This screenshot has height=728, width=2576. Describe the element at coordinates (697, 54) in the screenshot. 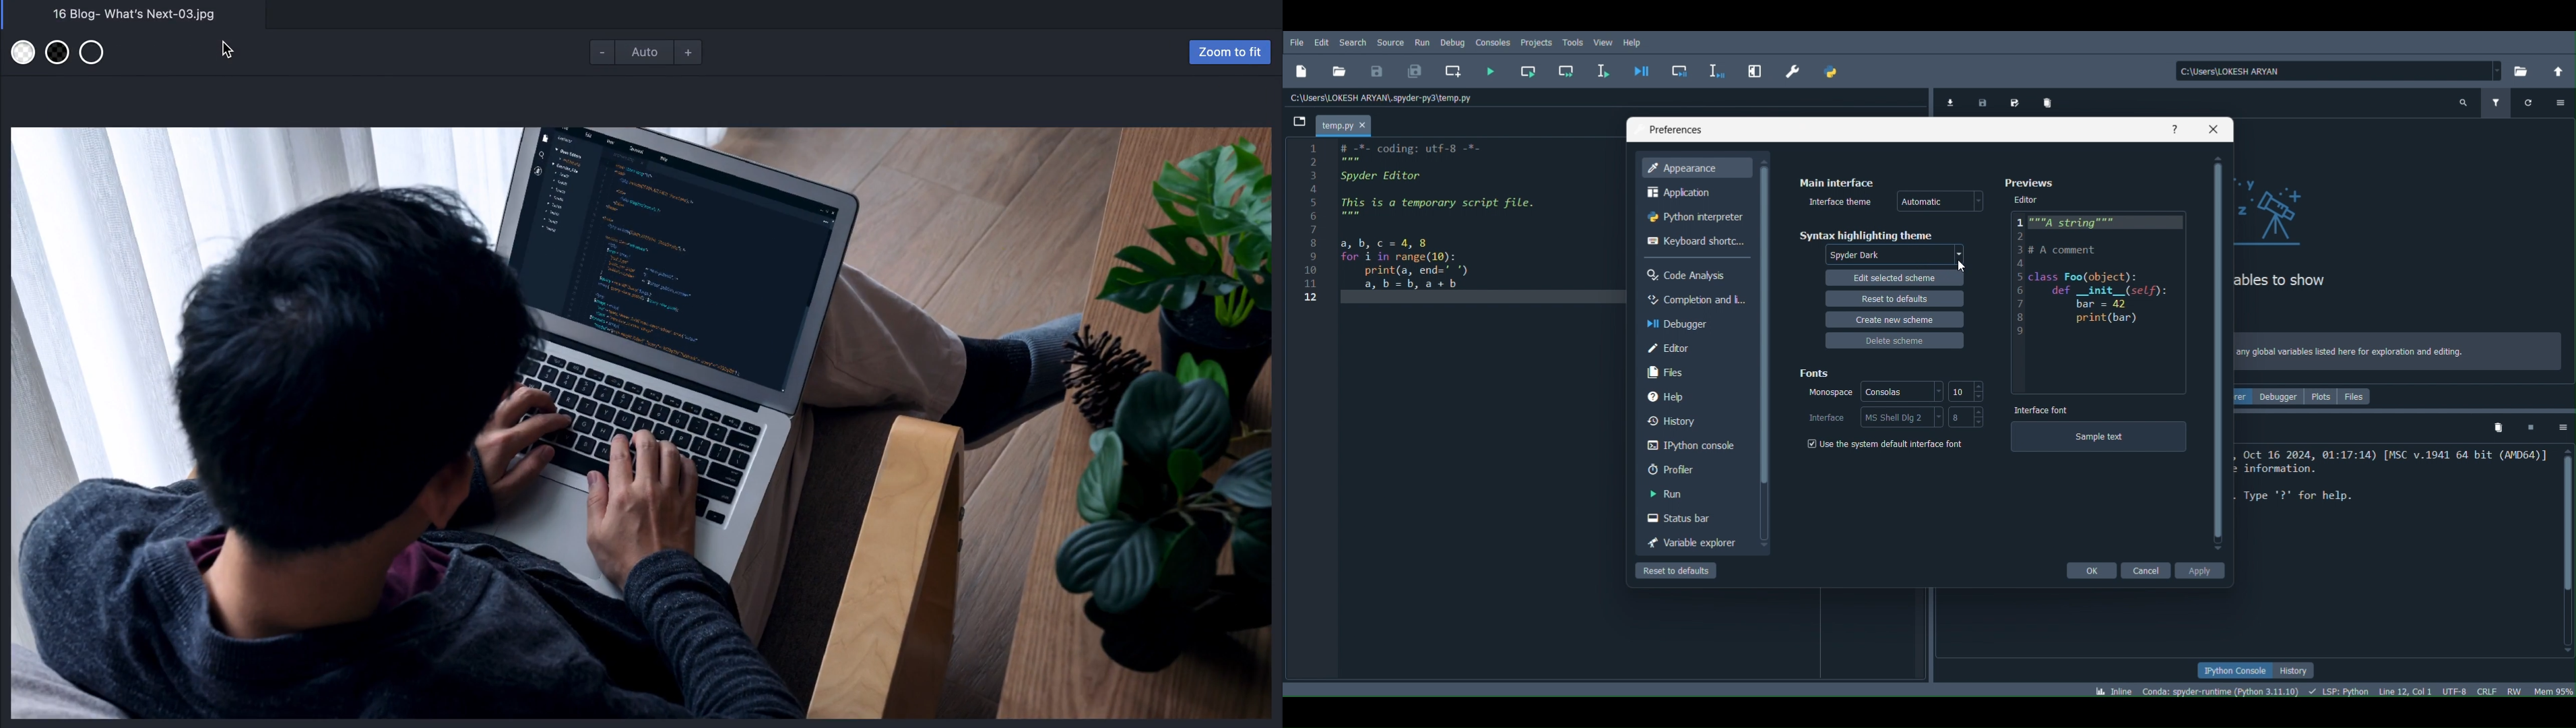

I see `zoom in` at that location.